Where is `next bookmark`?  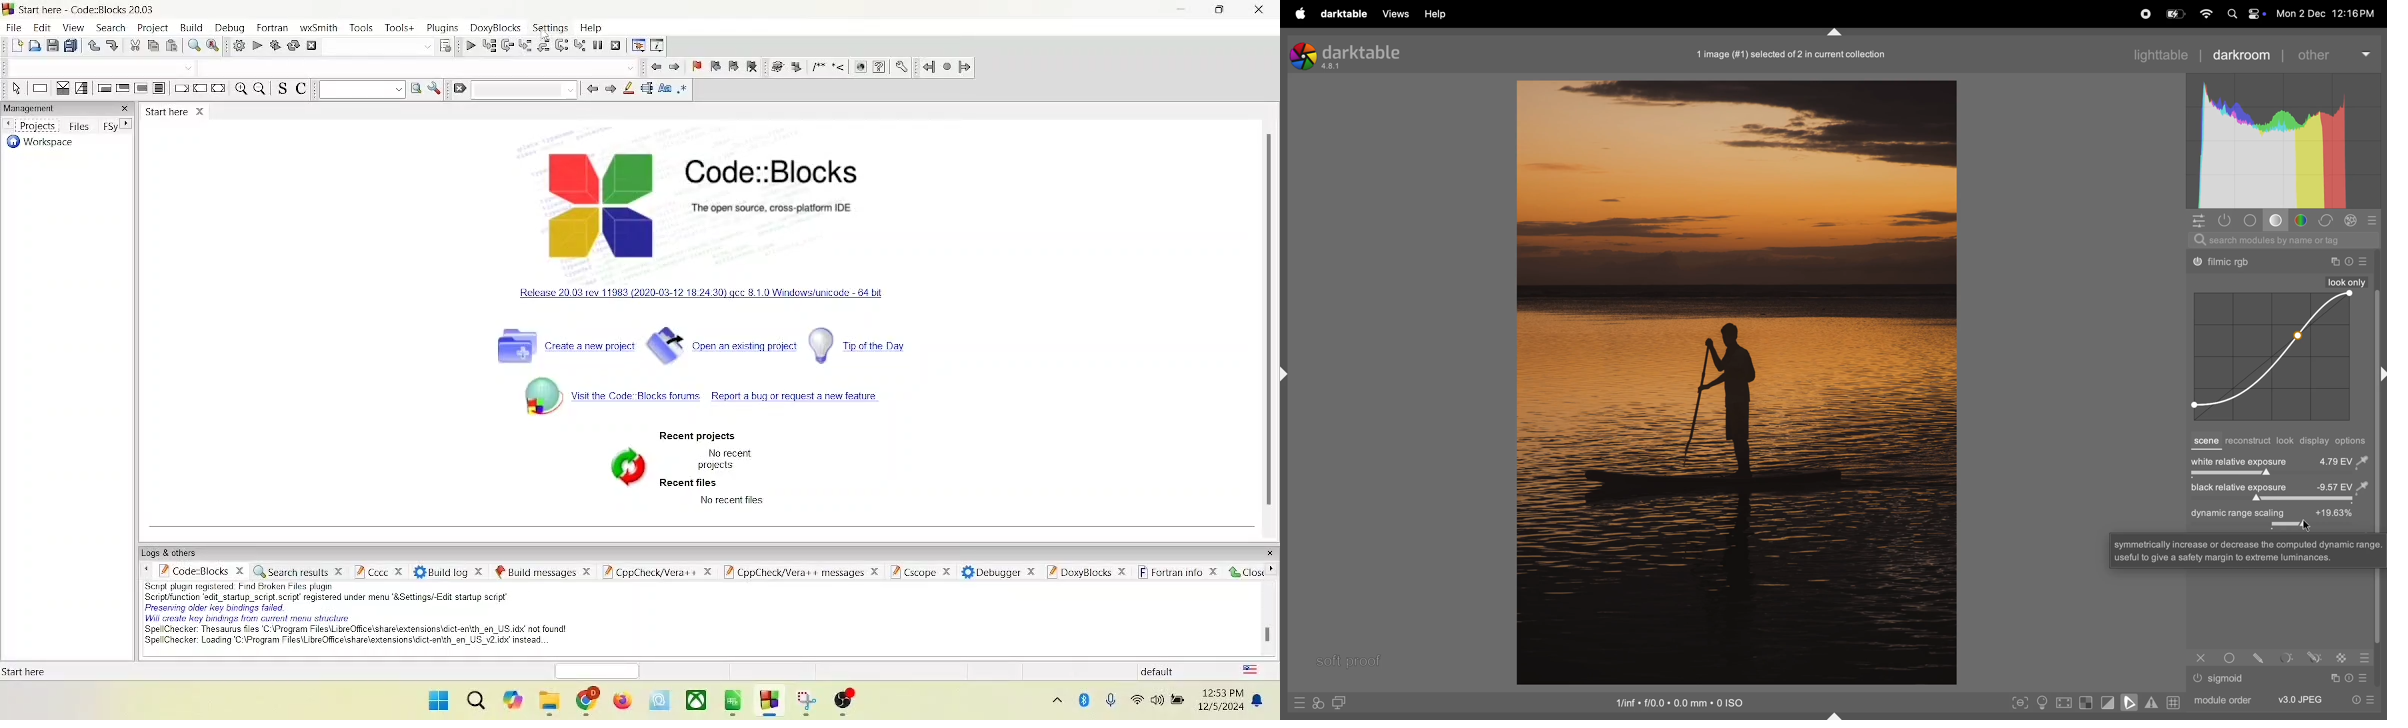 next bookmark is located at coordinates (733, 65).